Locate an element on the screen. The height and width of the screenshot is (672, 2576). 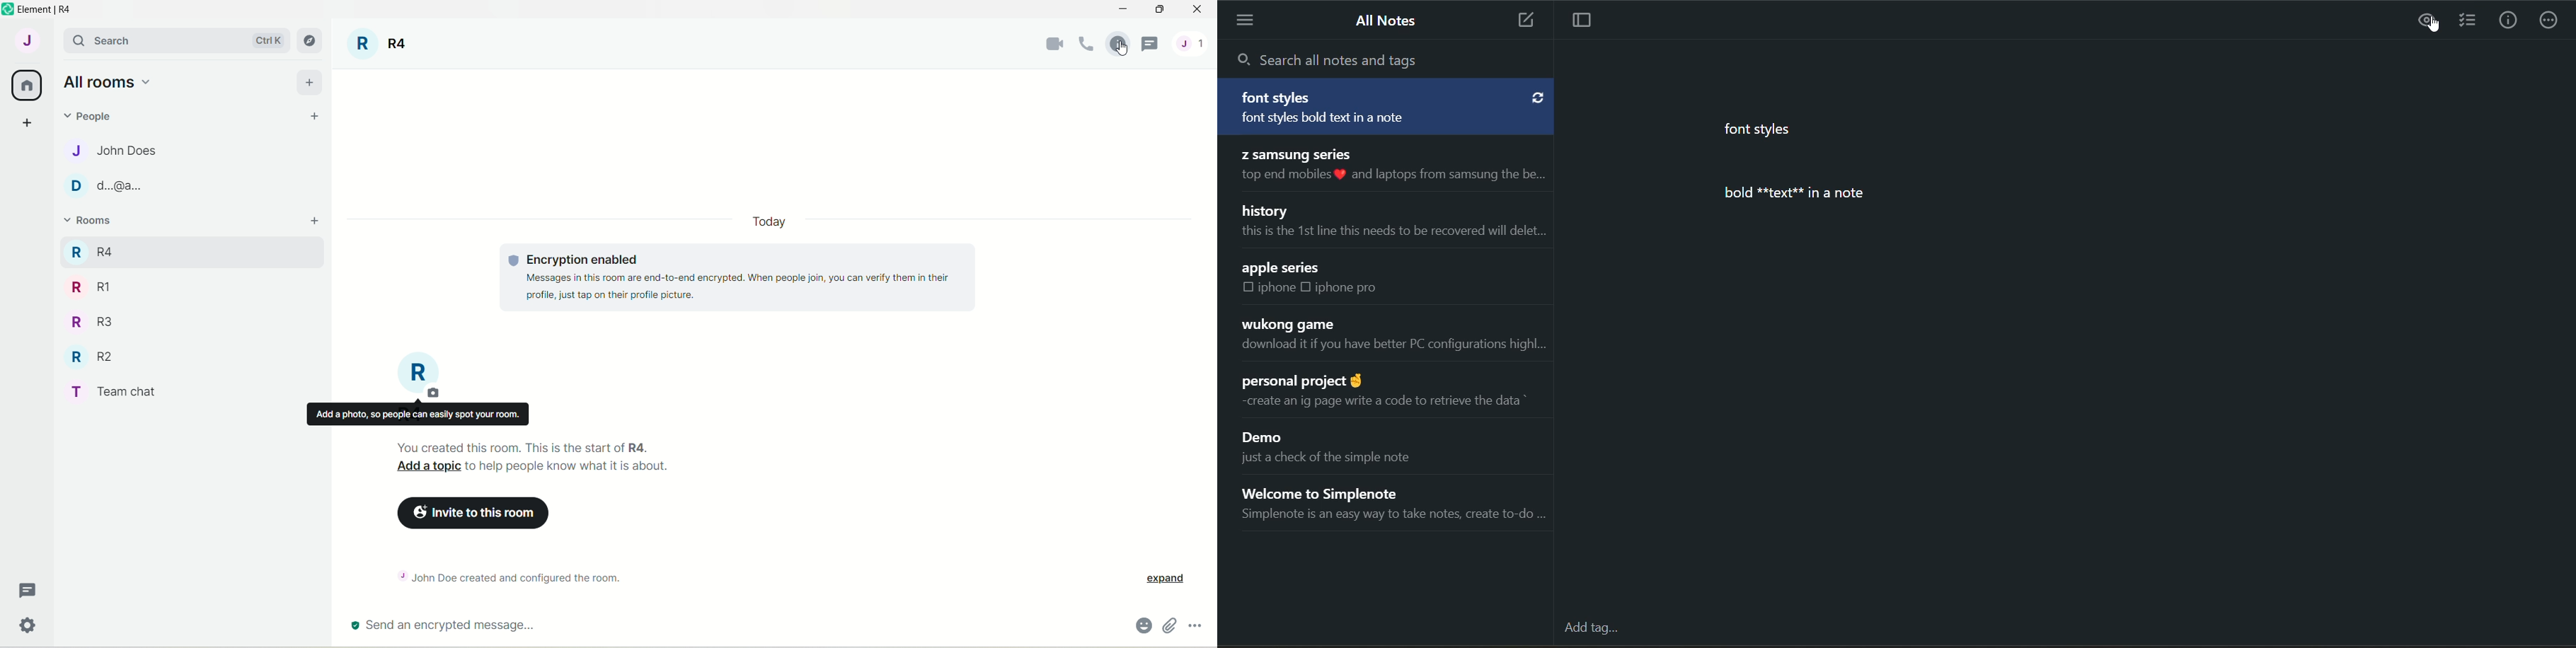
invite to this room is located at coordinates (478, 514).